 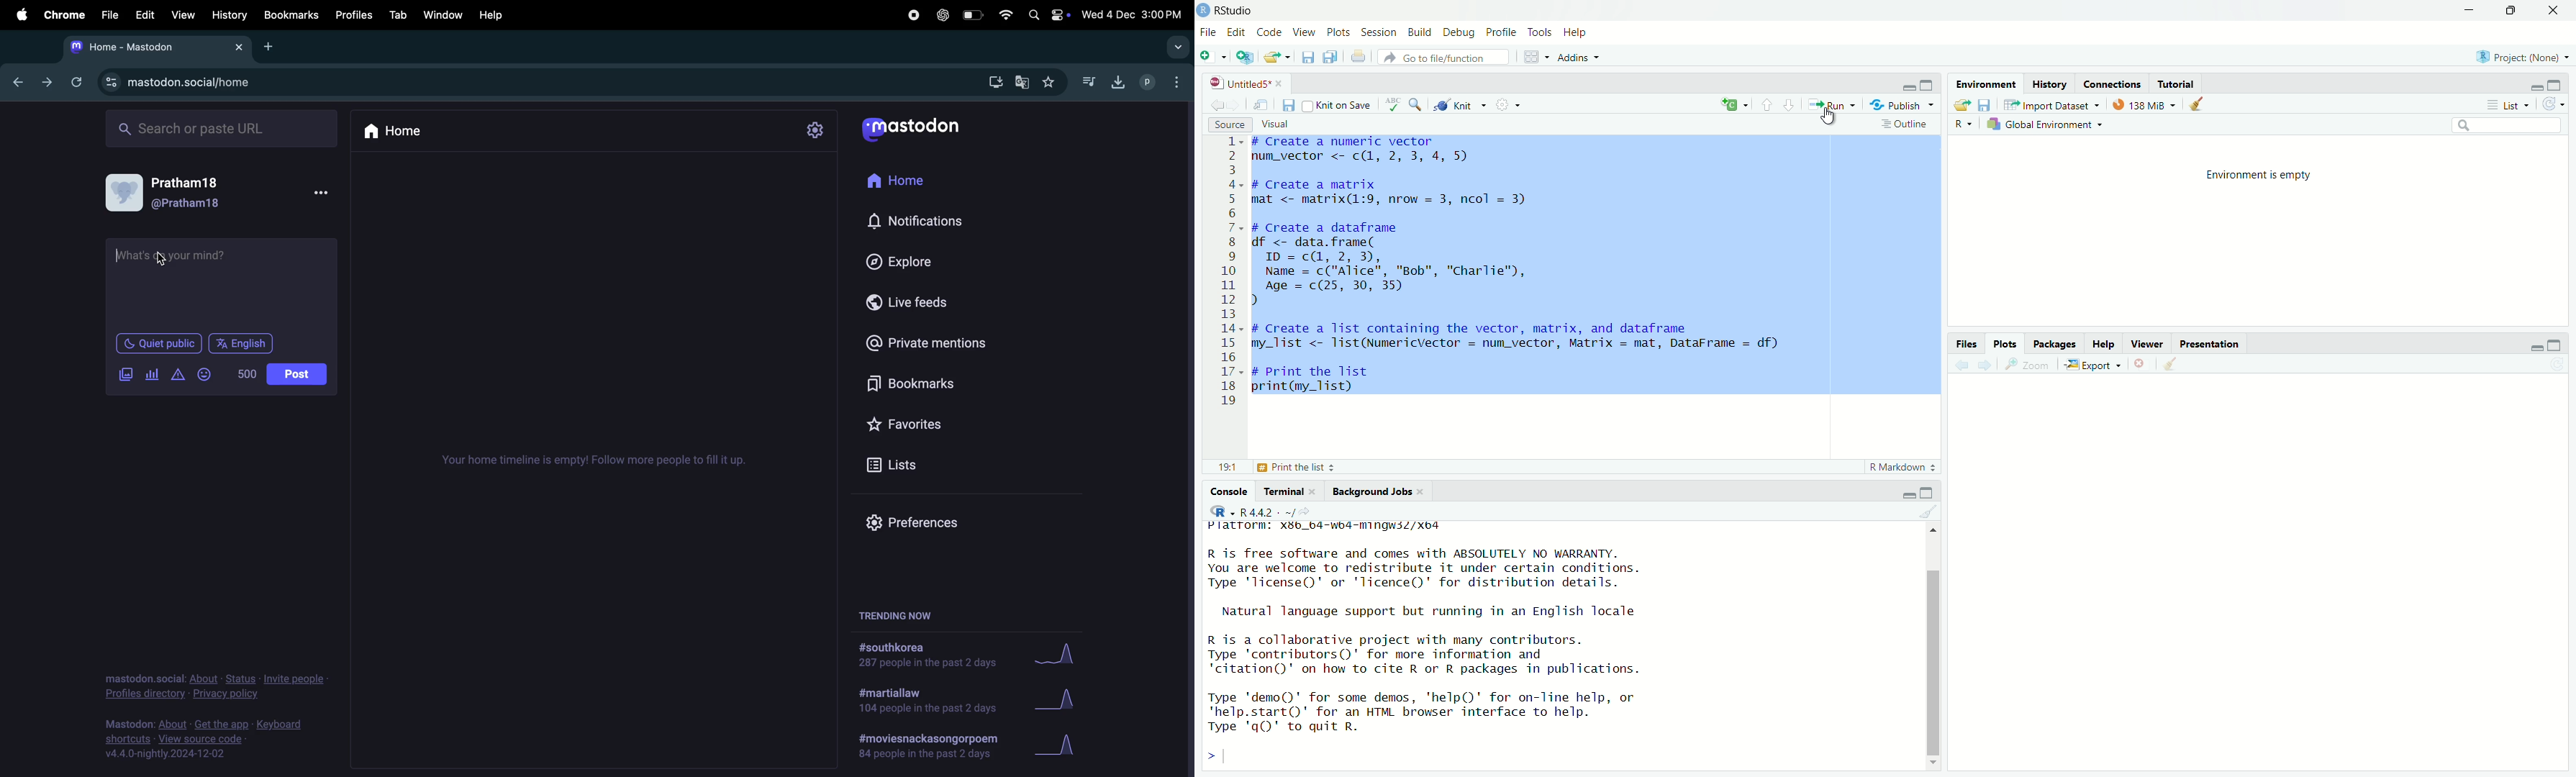 I want to click on privacy and policy, so click(x=212, y=684).